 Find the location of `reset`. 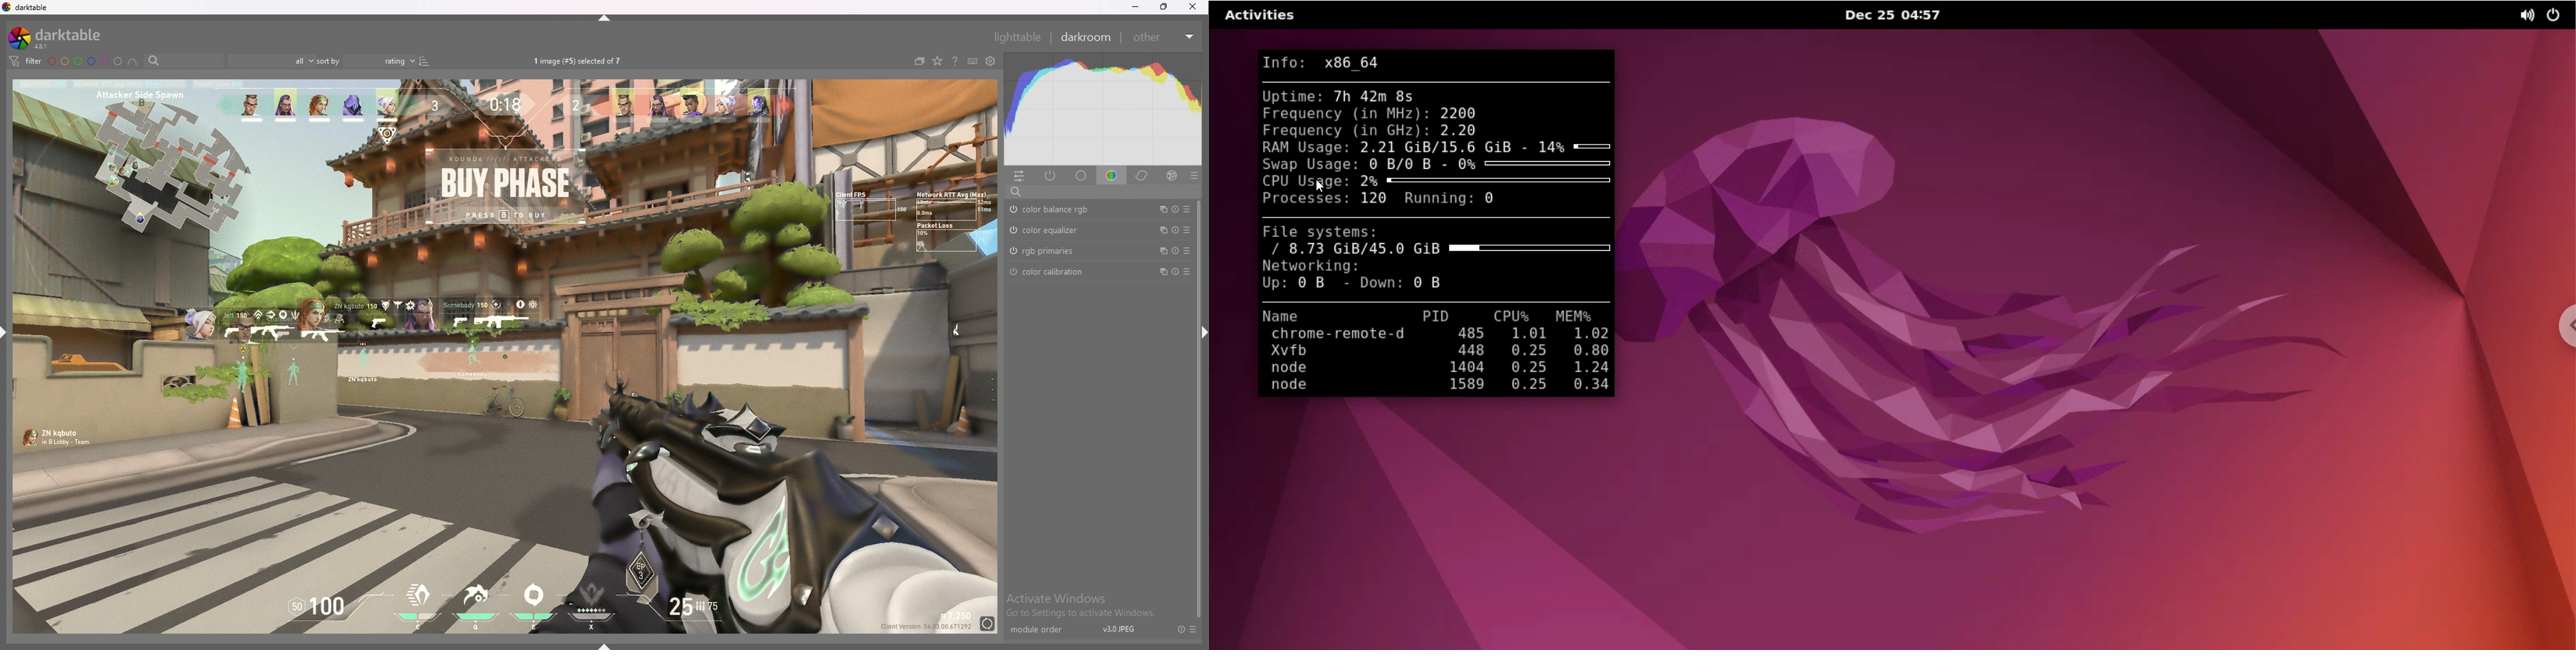

reset is located at coordinates (1175, 230).